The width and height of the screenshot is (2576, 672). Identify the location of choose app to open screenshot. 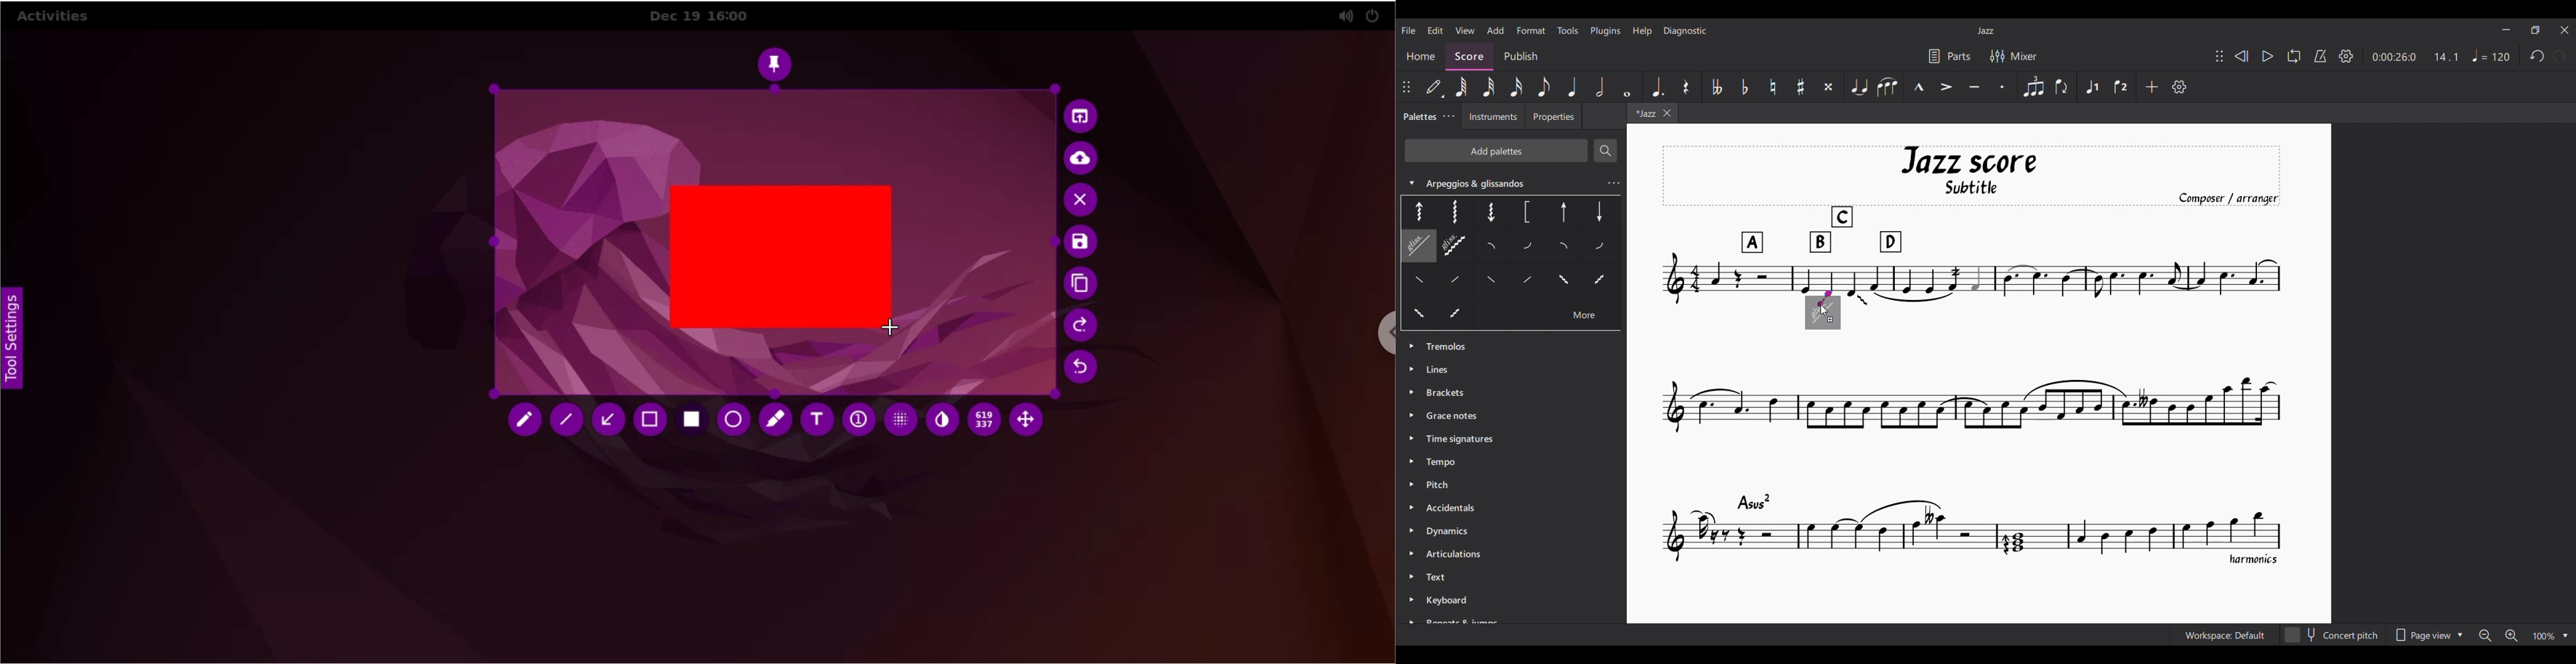
(1082, 116).